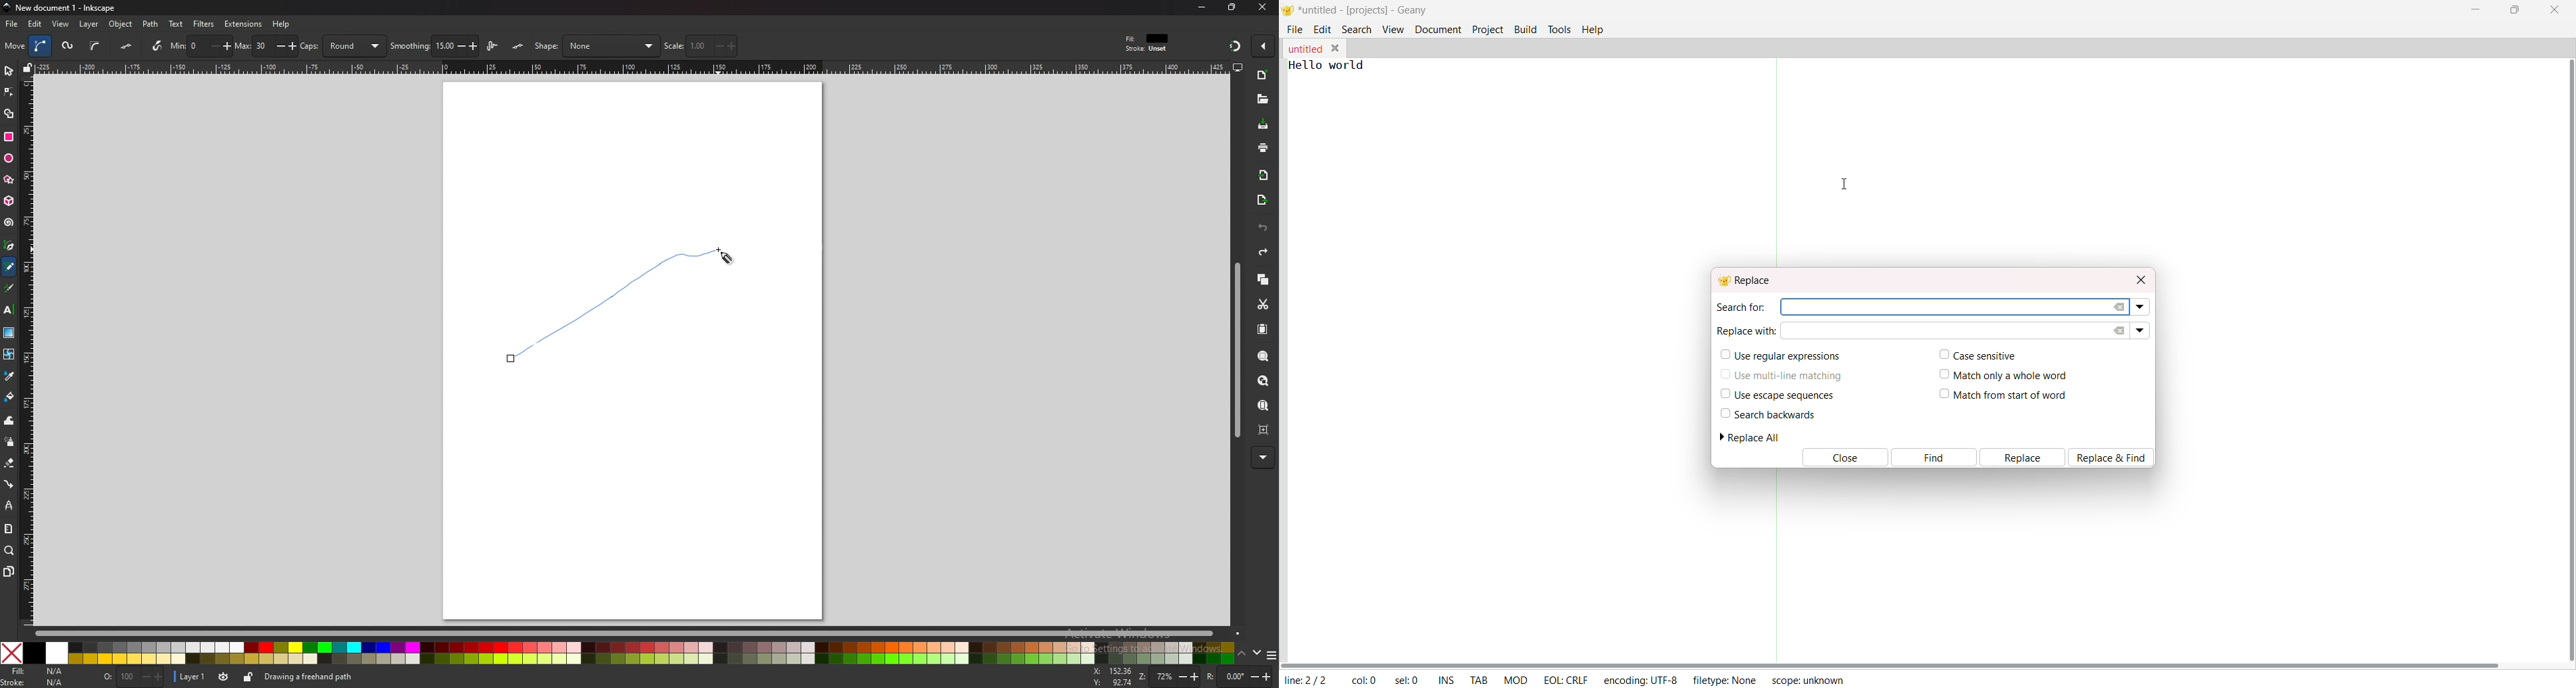 The image size is (2576, 700). I want to click on spiral, so click(9, 222).